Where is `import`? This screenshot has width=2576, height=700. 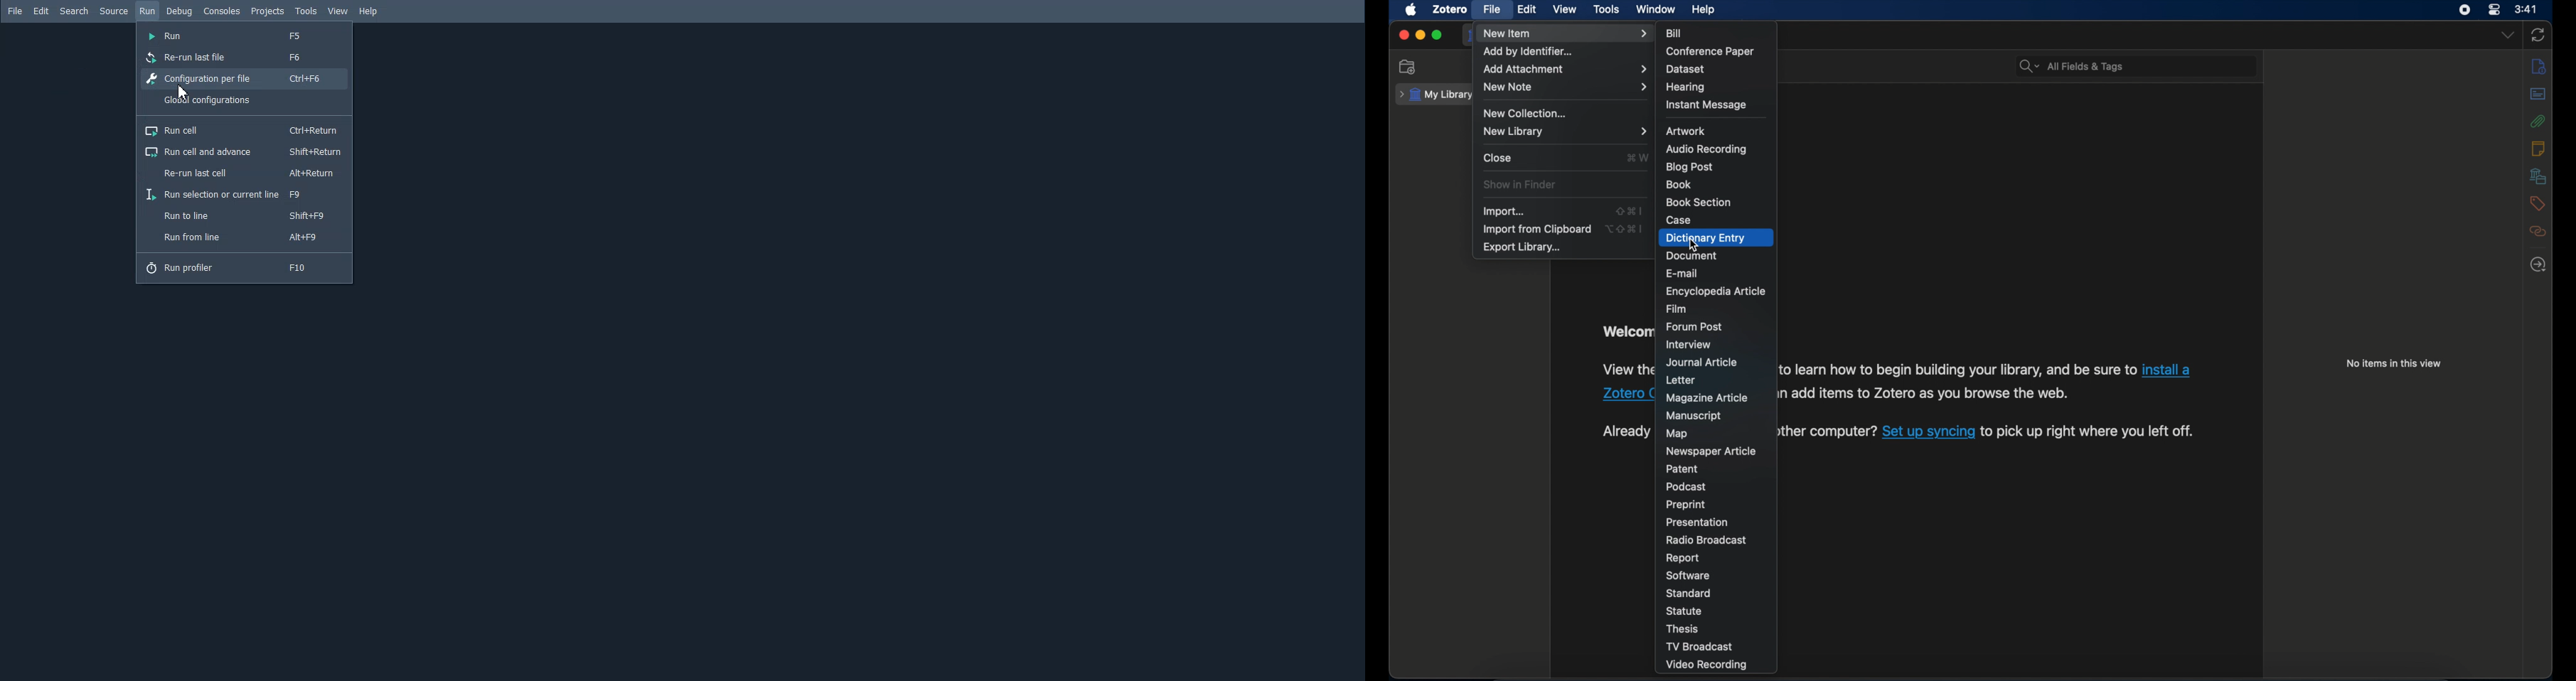 import is located at coordinates (1506, 212).